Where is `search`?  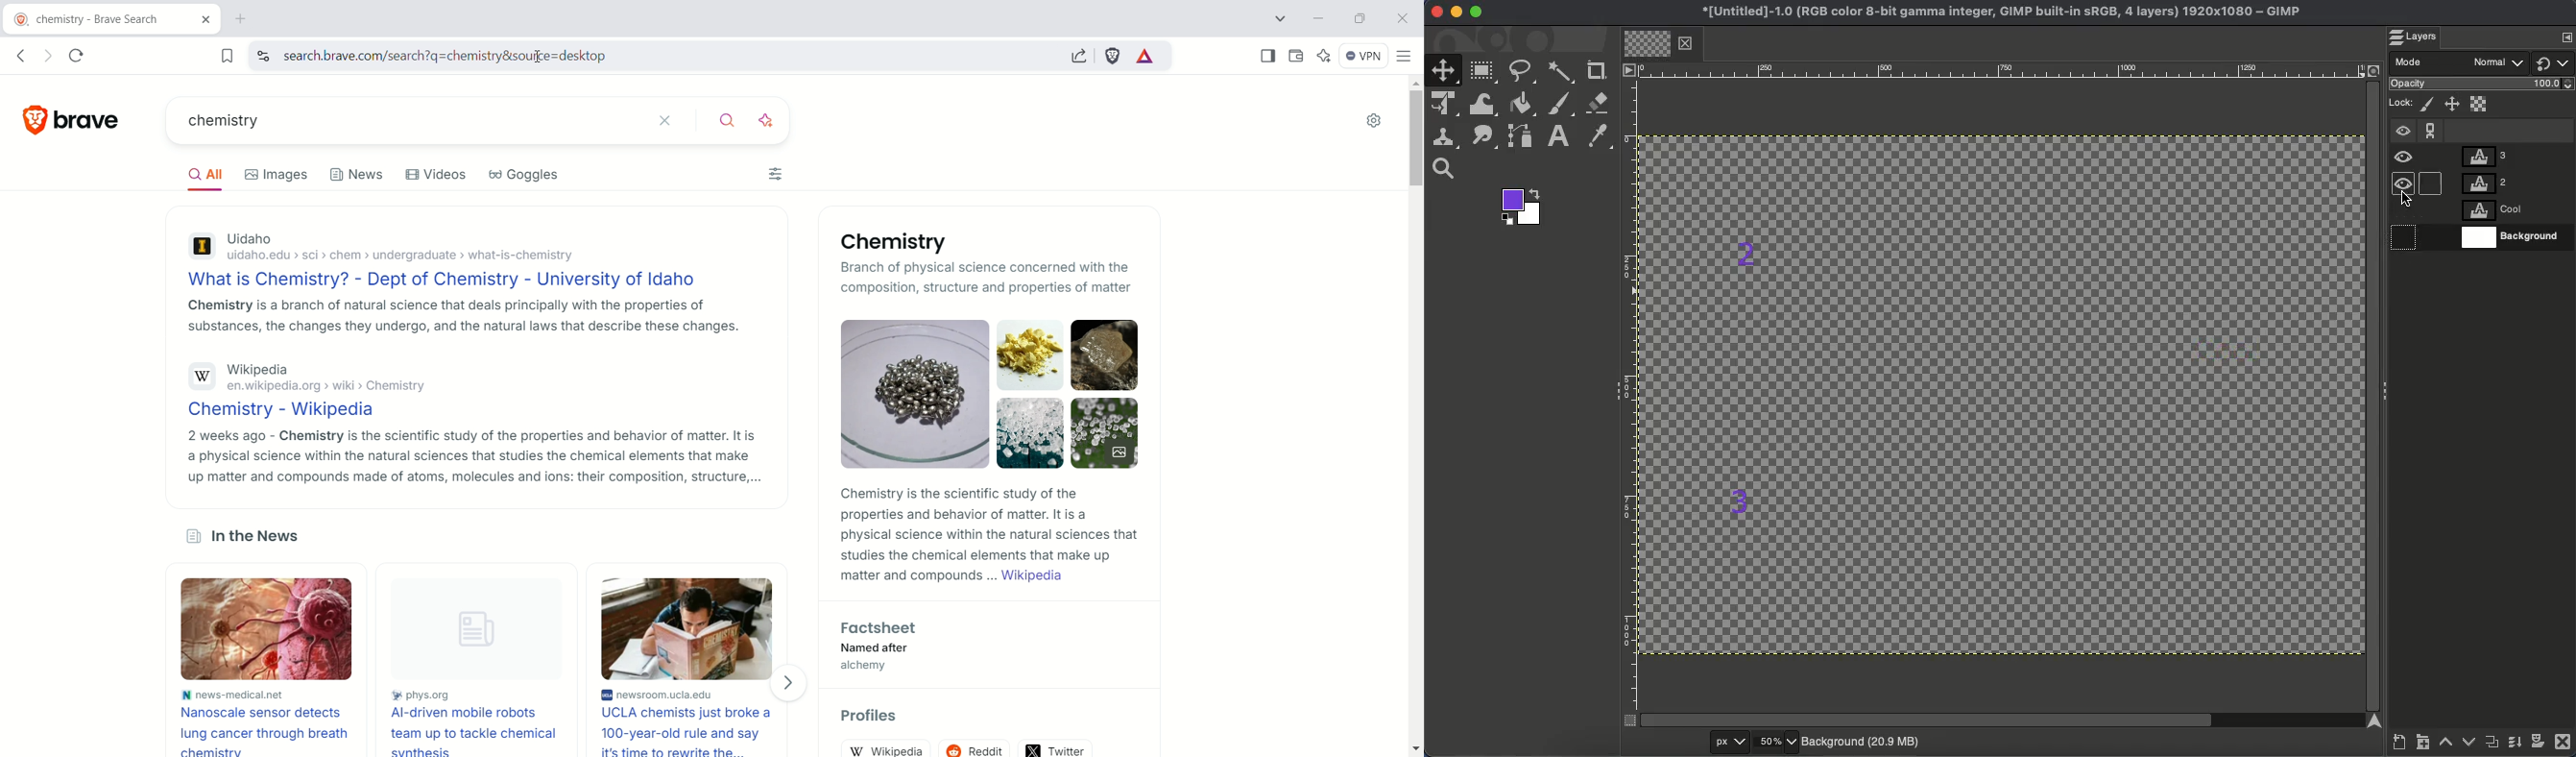 search is located at coordinates (733, 122).